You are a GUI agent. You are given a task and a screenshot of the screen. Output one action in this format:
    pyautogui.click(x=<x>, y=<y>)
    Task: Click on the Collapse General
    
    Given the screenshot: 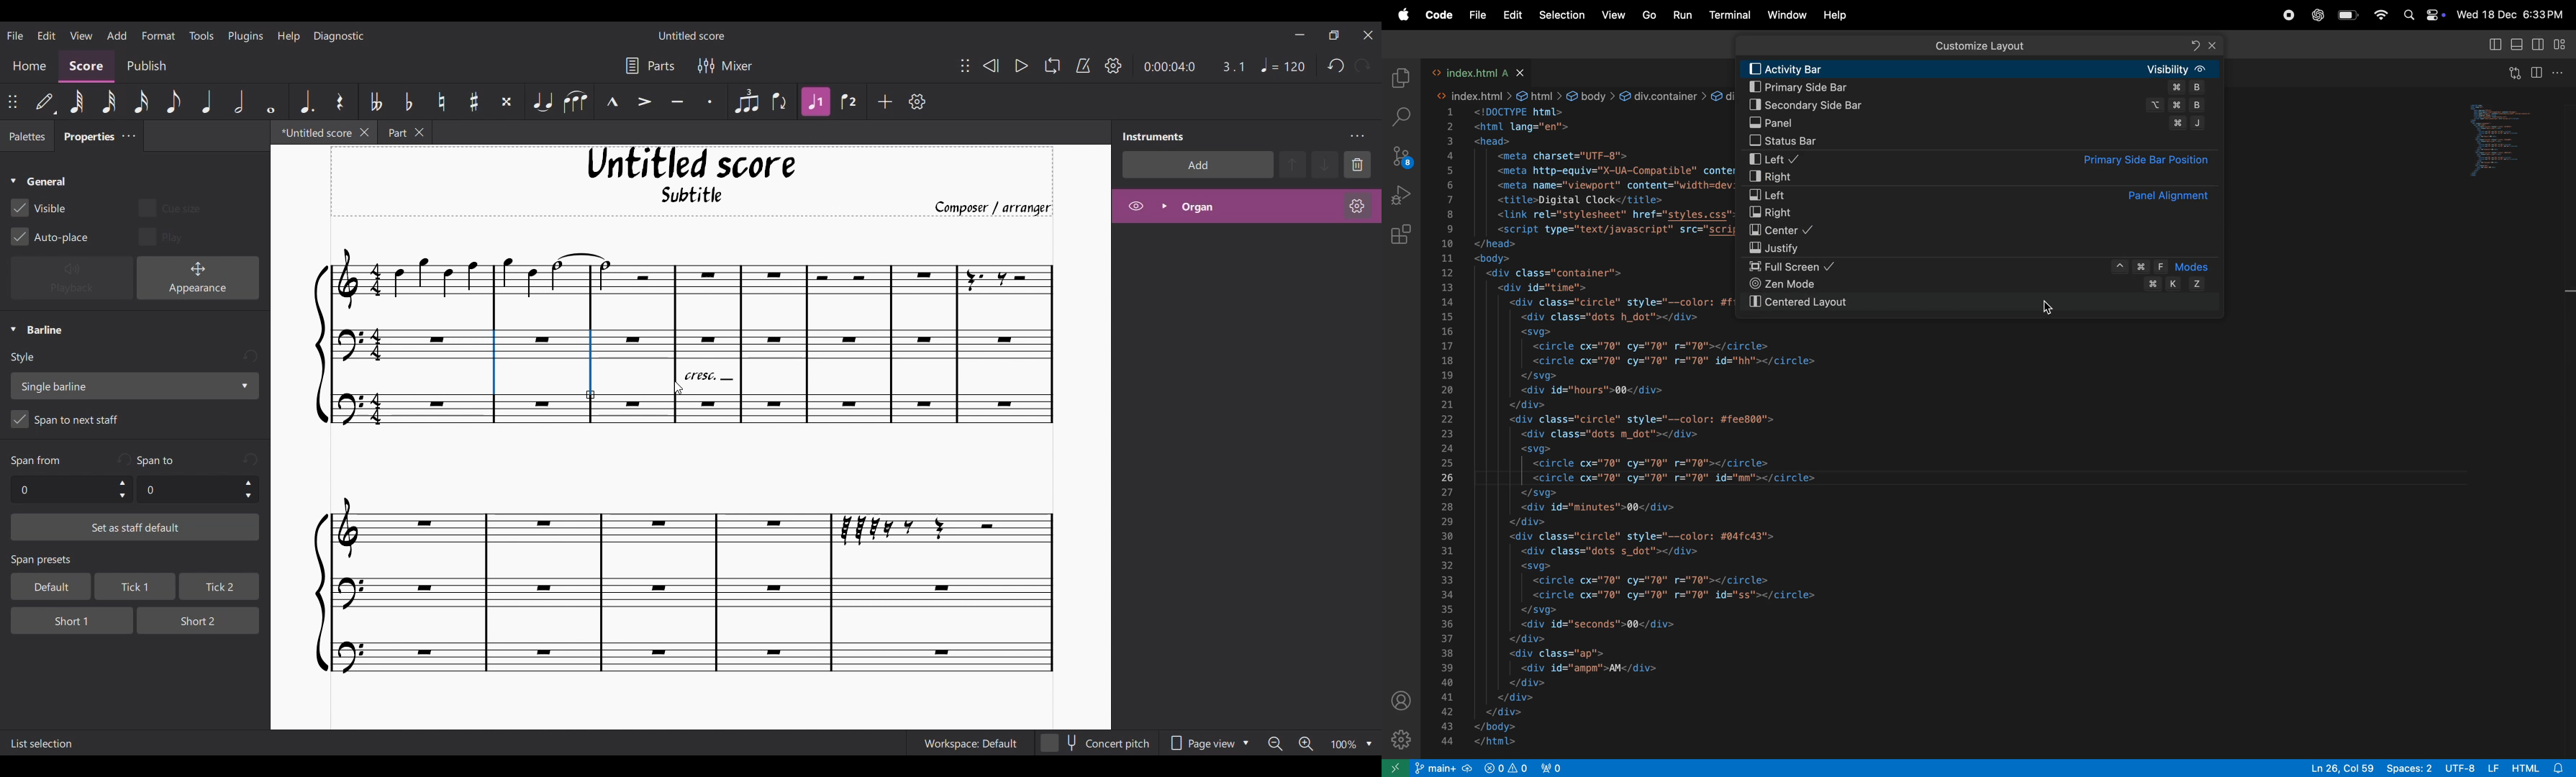 What is the action you would take?
    pyautogui.click(x=39, y=182)
    